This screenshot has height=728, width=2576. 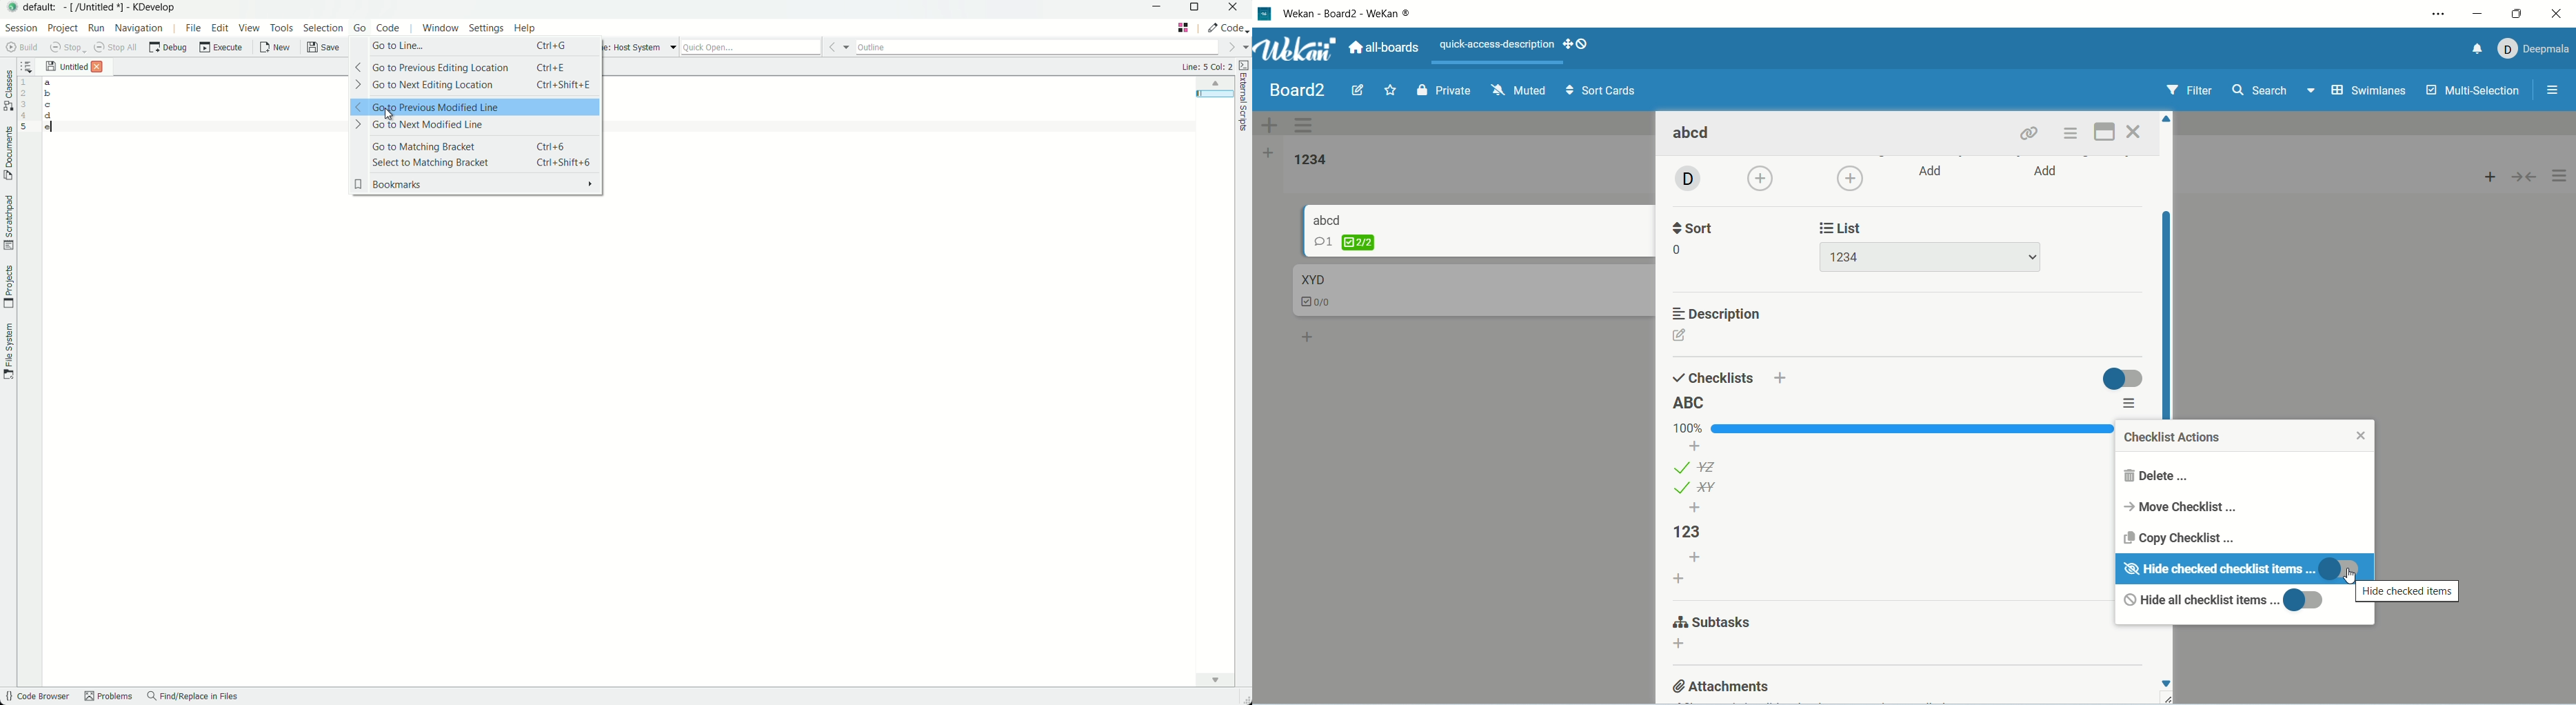 What do you see at coordinates (1694, 135) in the screenshot?
I see `card title` at bounding box center [1694, 135].